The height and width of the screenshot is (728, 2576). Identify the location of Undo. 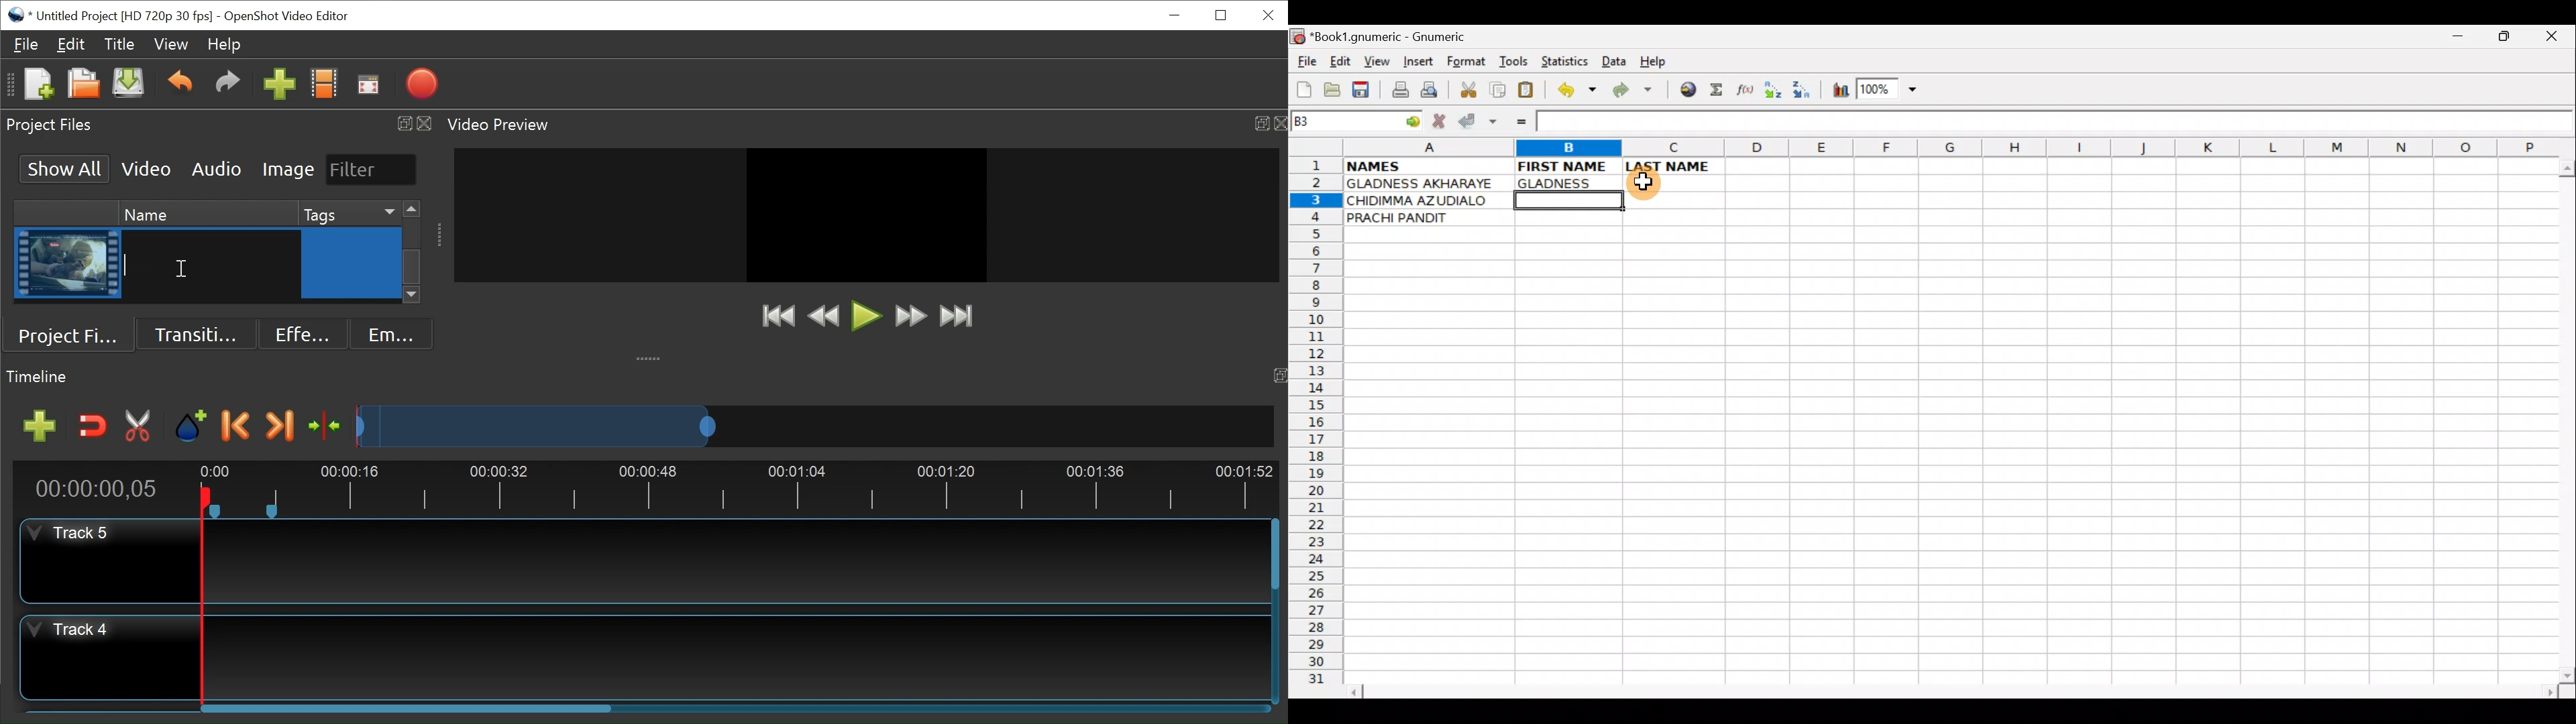
(180, 84).